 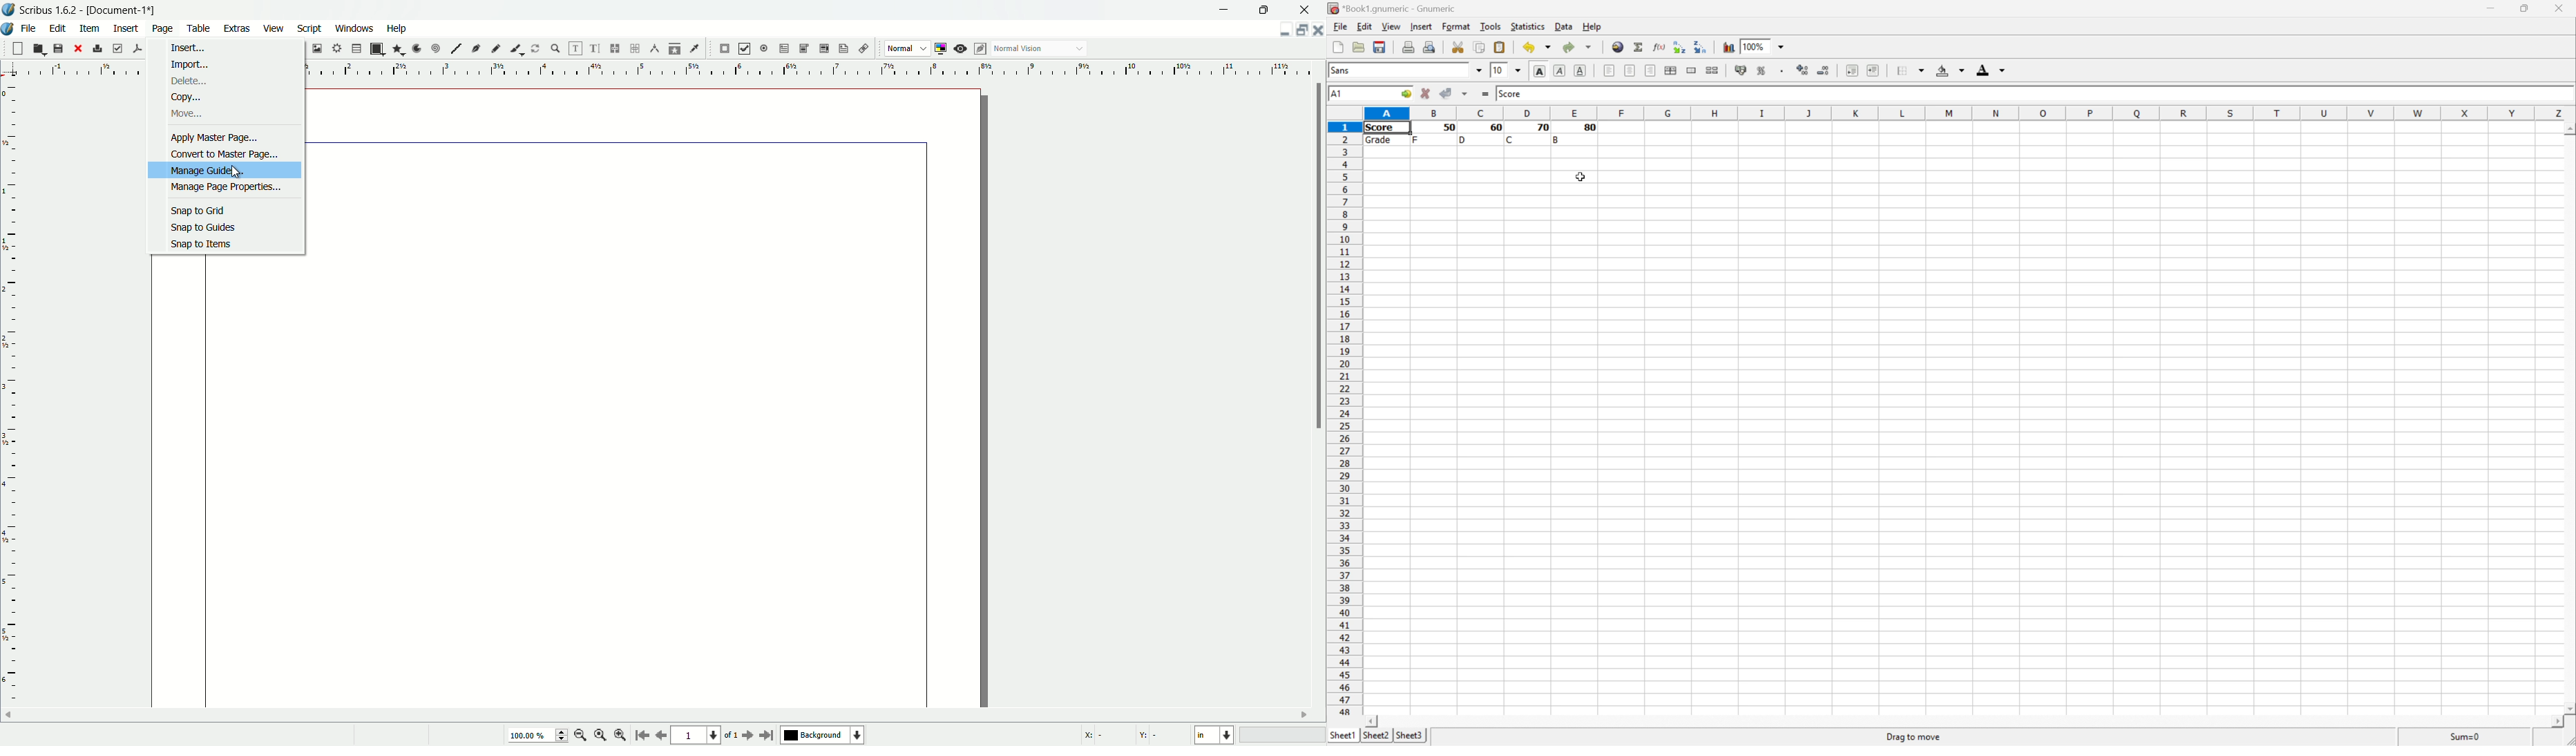 I want to click on *Book1.gnumeric - Gnumeric, so click(x=1394, y=7).